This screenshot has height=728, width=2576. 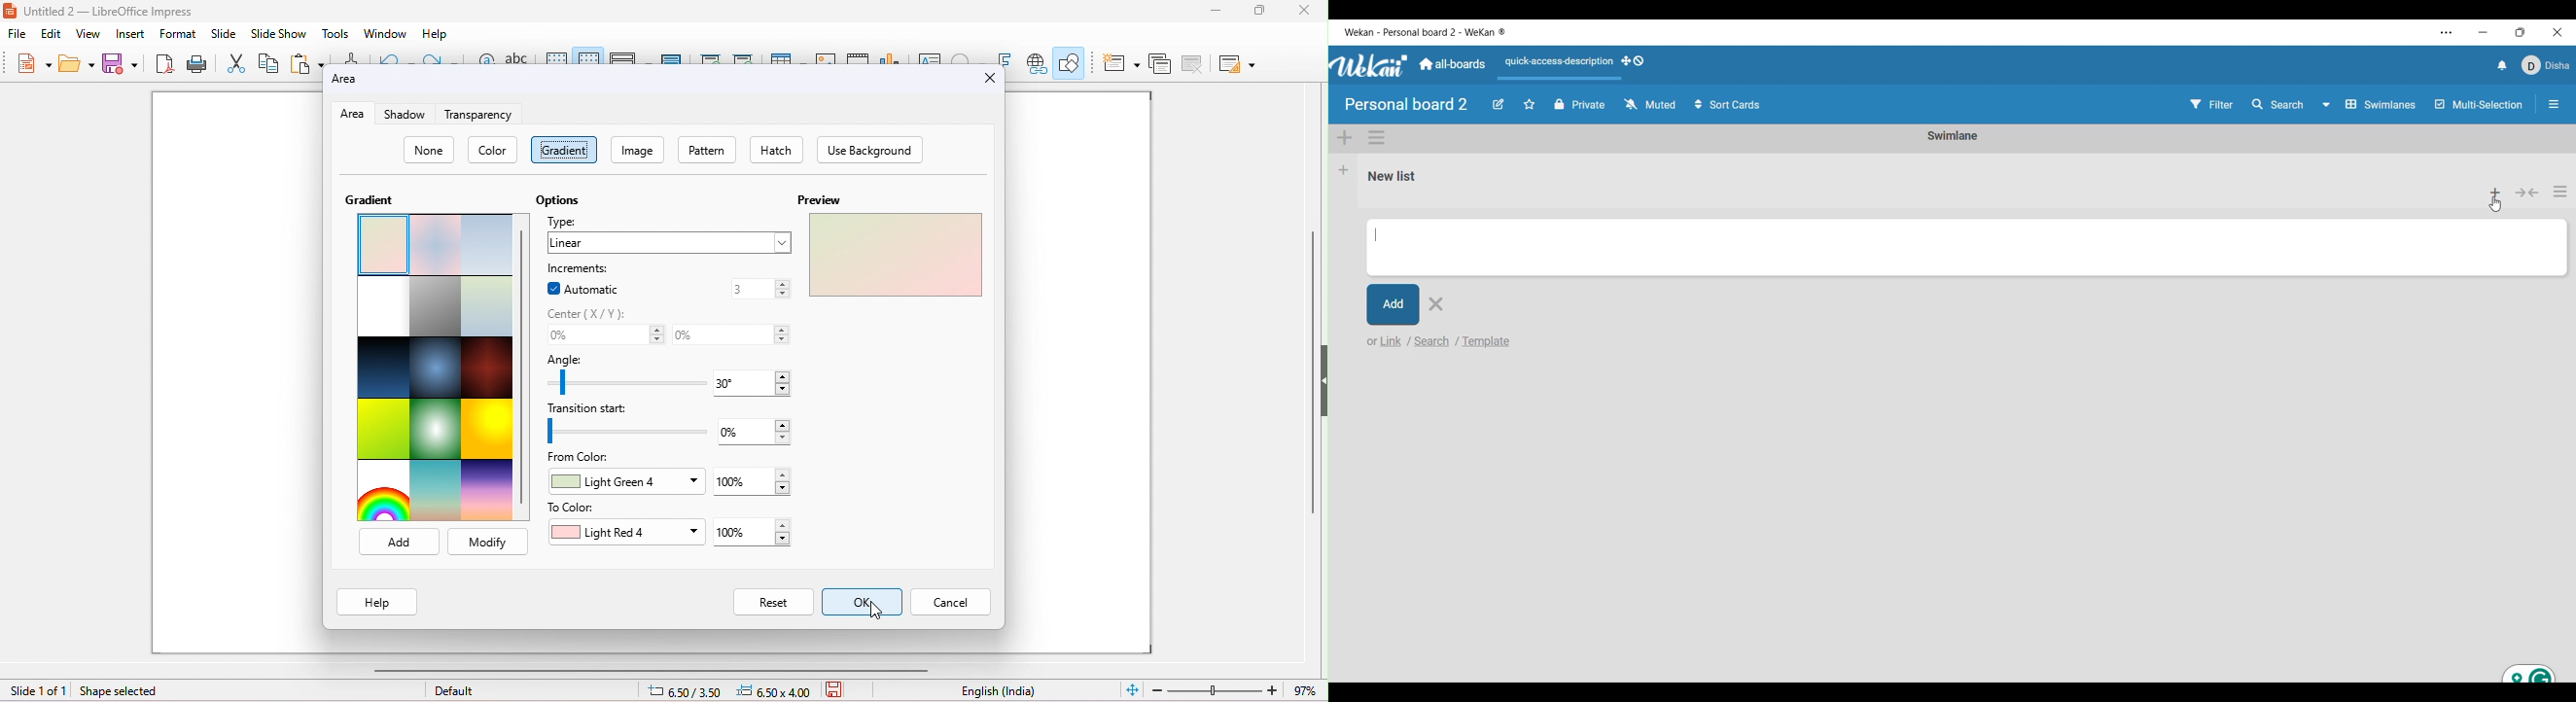 What do you see at coordinates (306, 61) in the screenshot?
I see `paste` at bounding box center [306, 61].